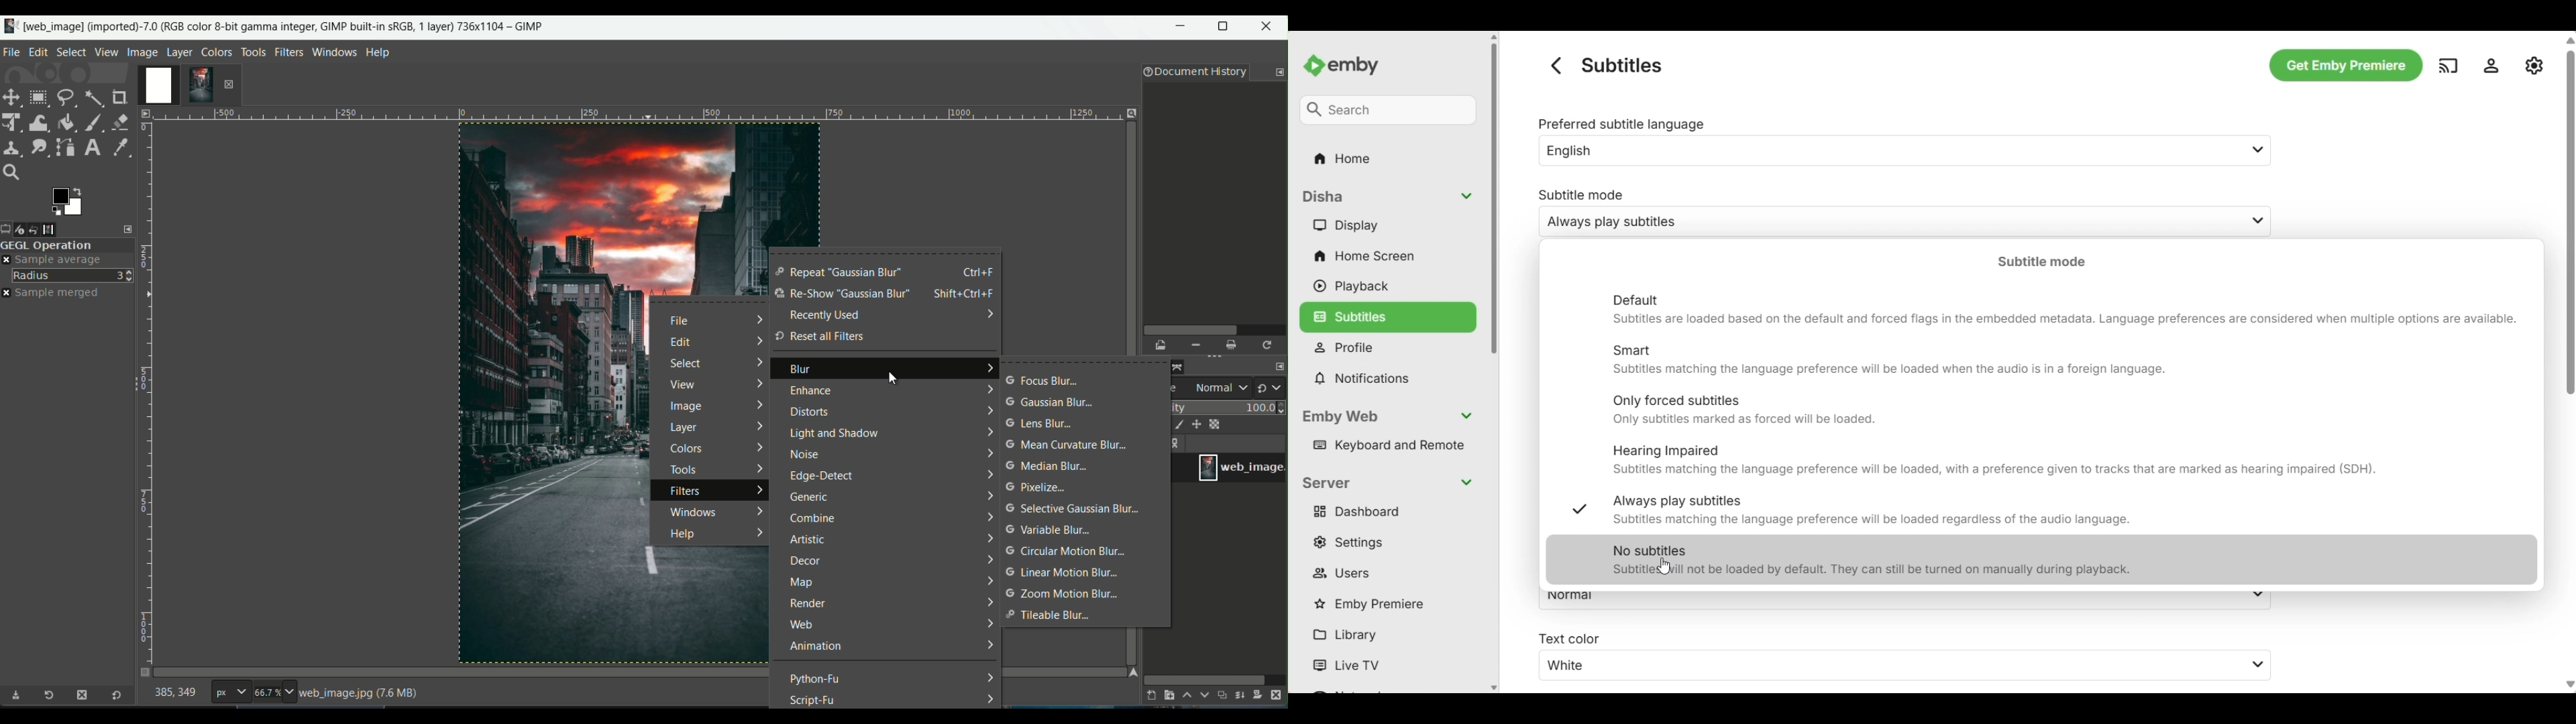 This screenshot has height=728, width=2576. I want to click on , so click(2449, 64).